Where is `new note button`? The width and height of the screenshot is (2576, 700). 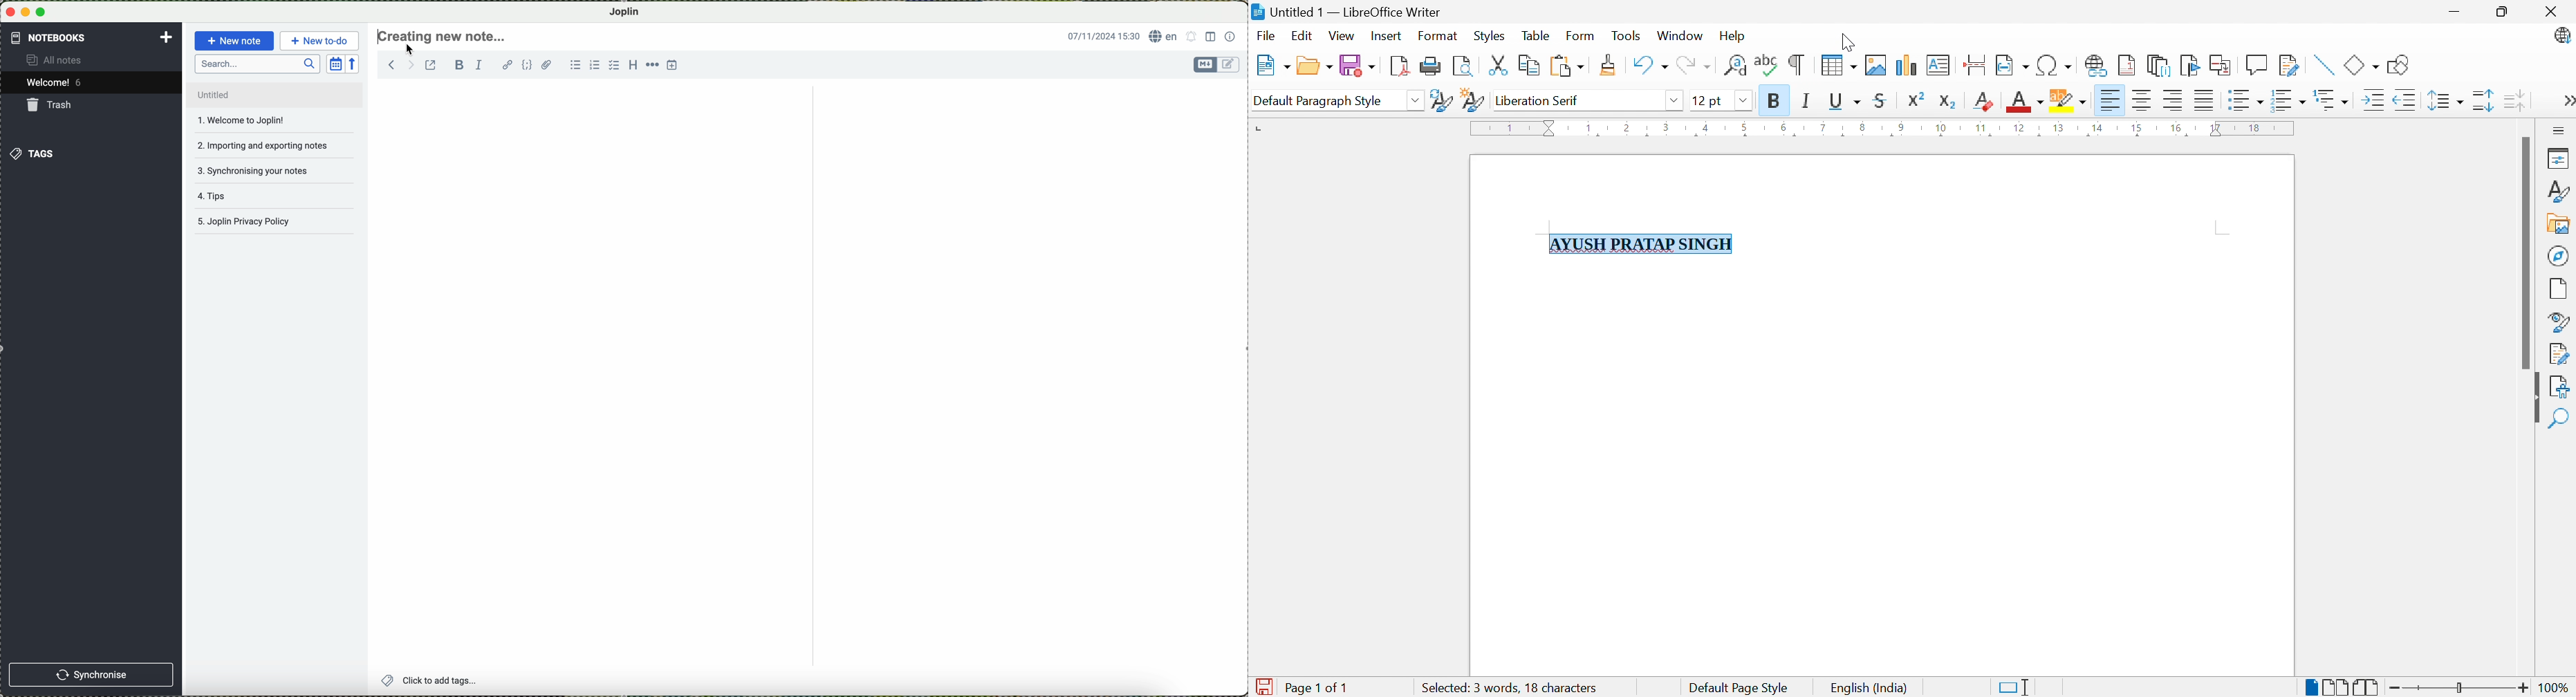
new note button is located at coordinates (233, 41).